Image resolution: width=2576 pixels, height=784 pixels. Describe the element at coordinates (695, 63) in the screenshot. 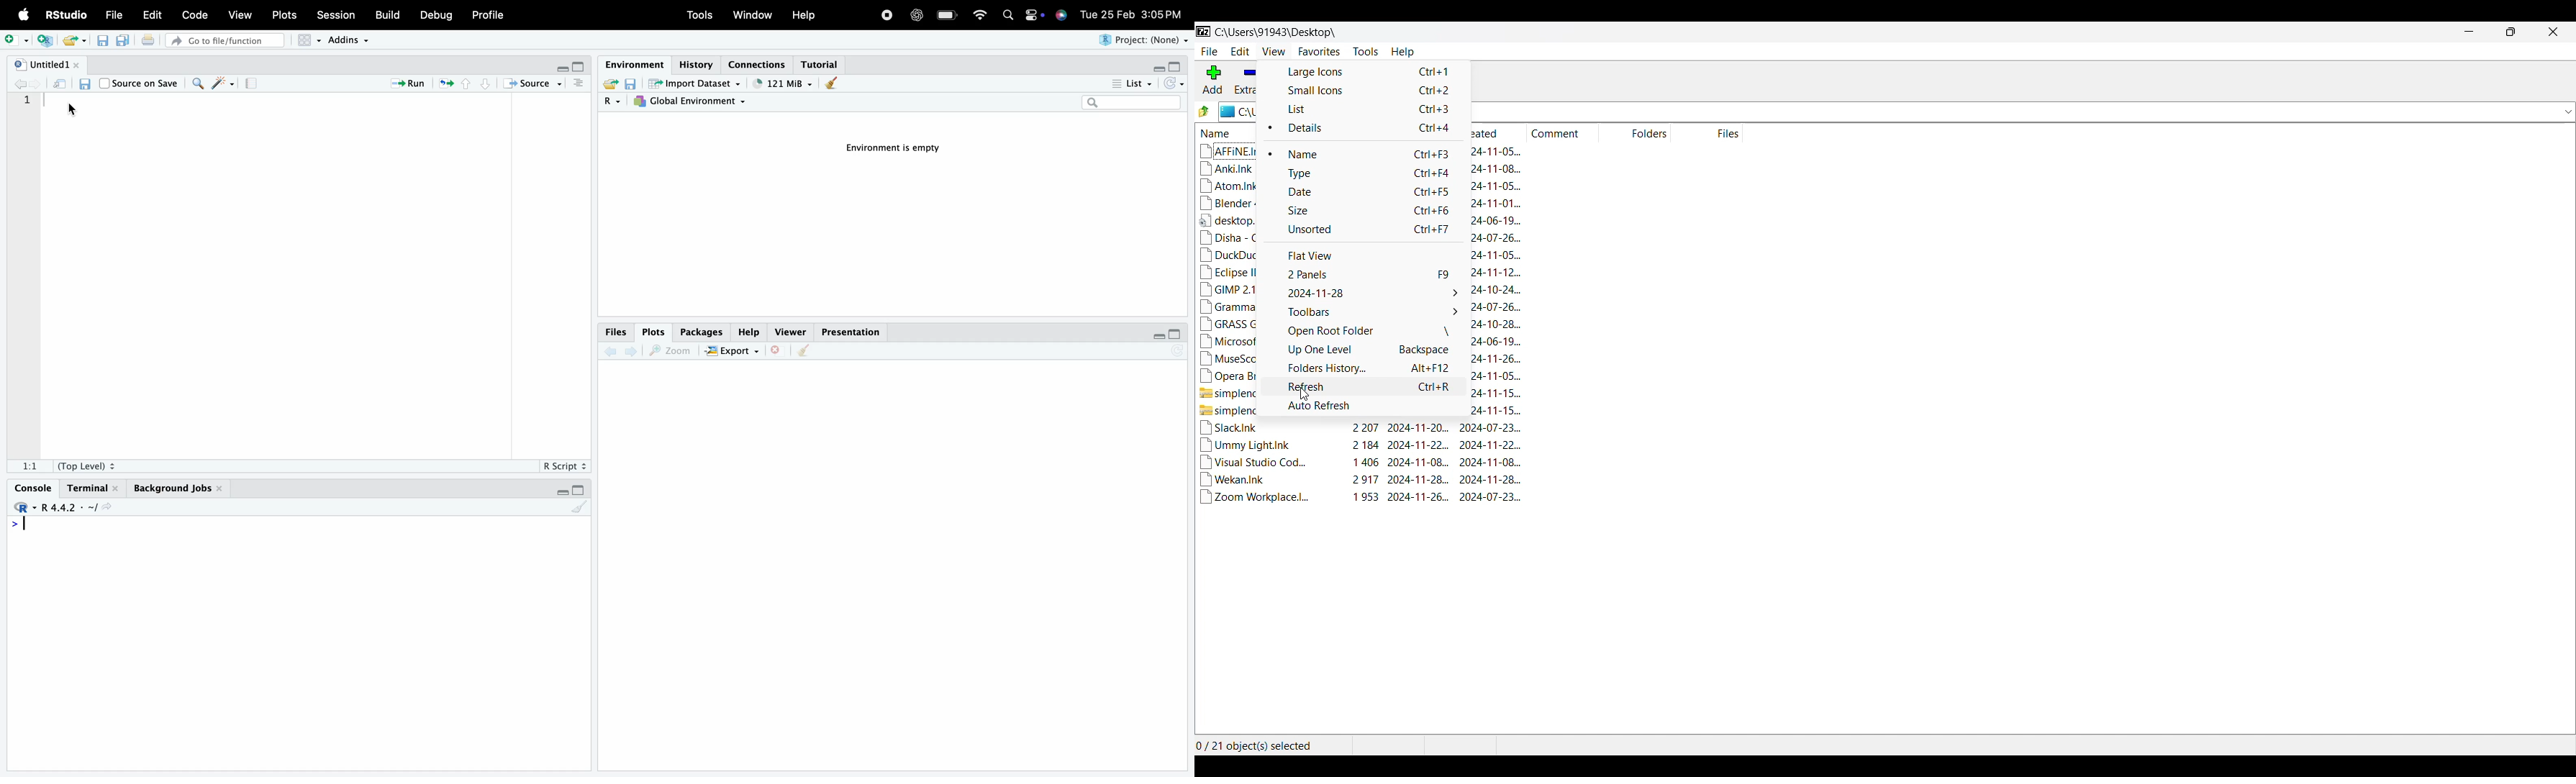

I see `History` at that location.